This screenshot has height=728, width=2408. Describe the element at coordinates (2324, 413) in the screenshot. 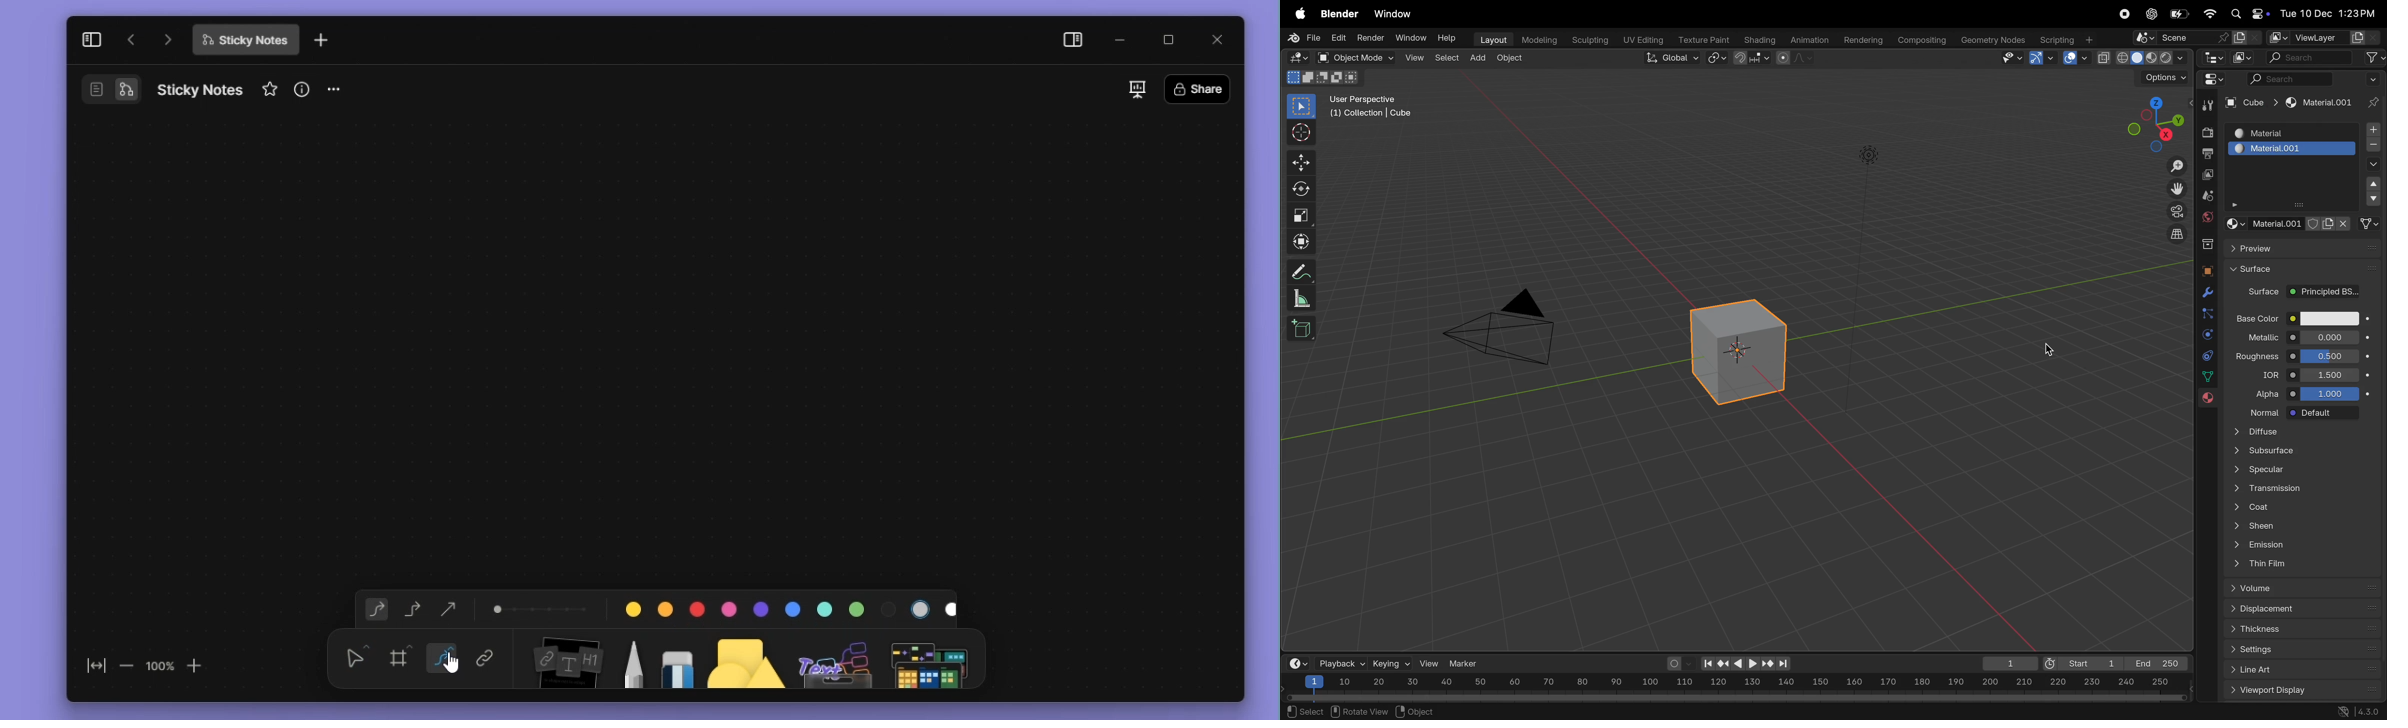

I see `default` at that location.